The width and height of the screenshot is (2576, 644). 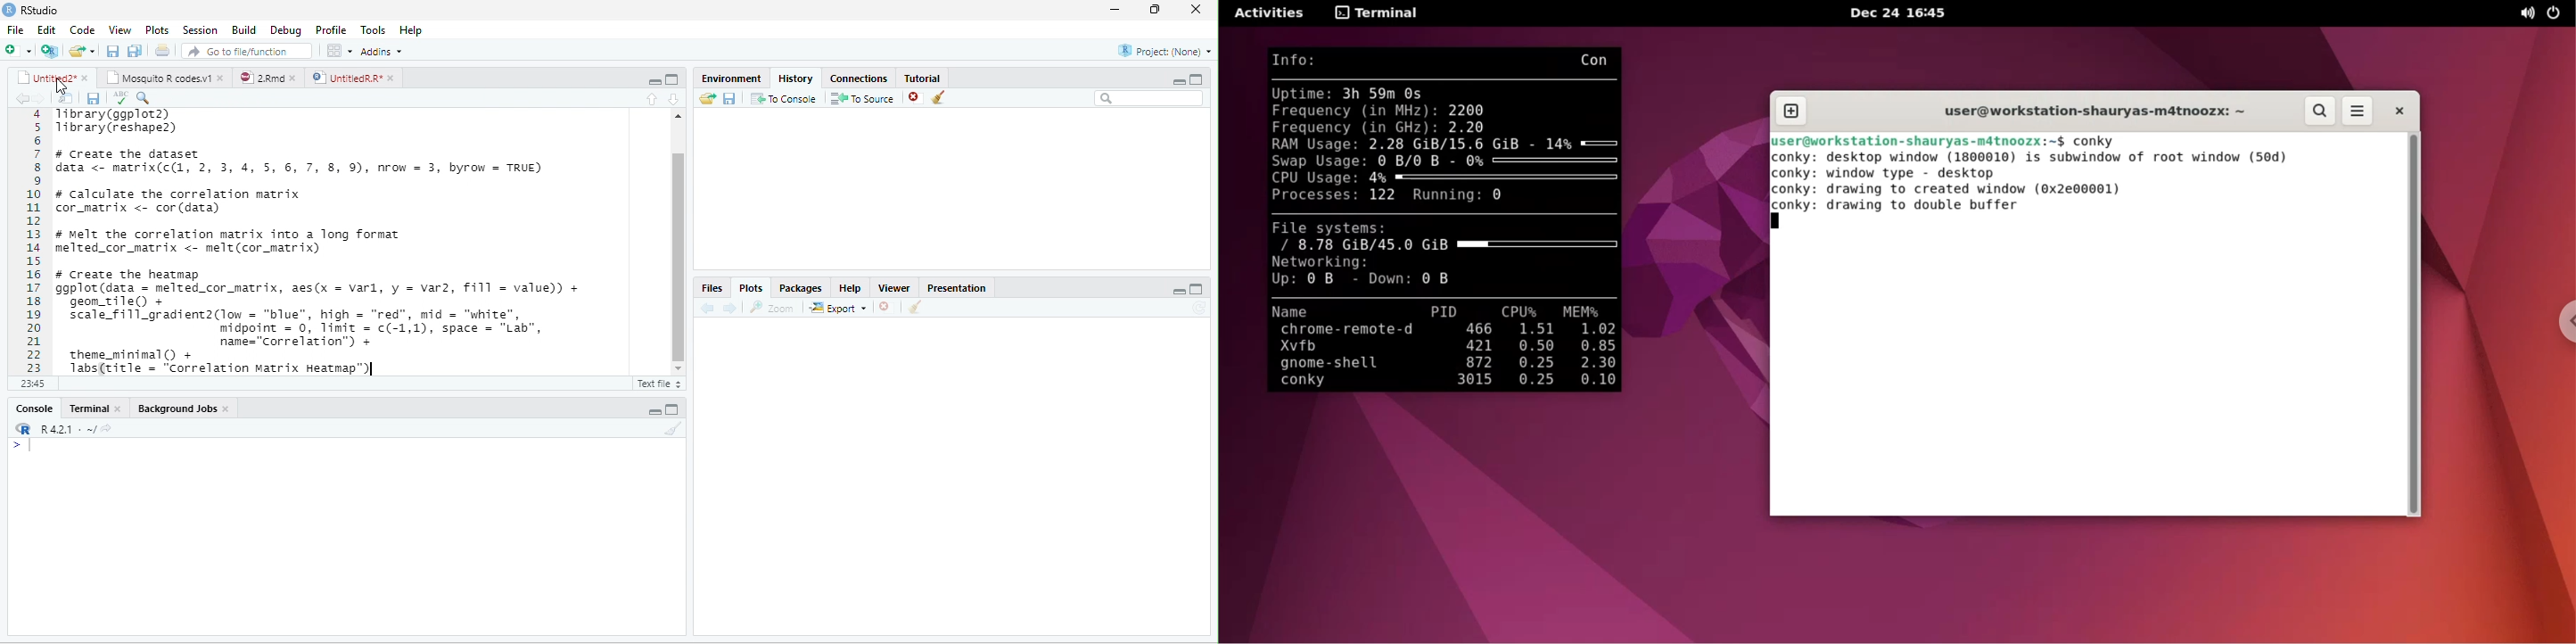 What do you see at coordinates (711, 287) in the screenshot?
I see `files` at bounding box center [711, 287].